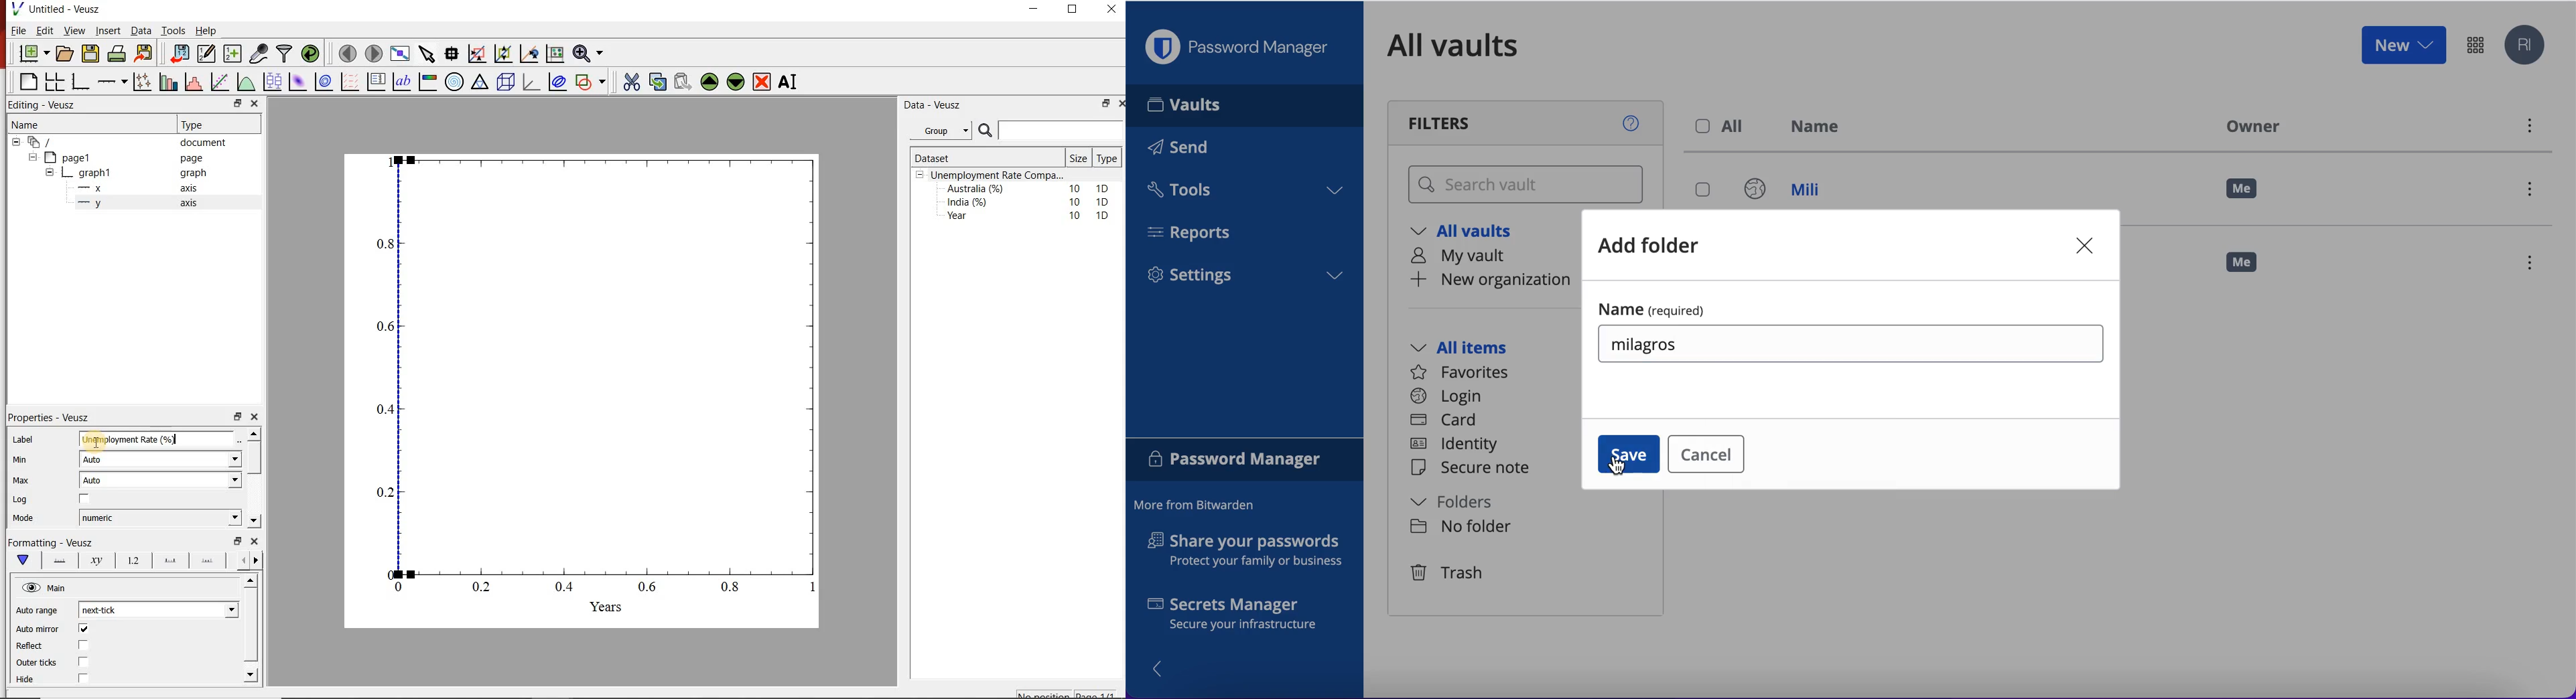 The height and width of the screenshot is (700, 2576). What do you see at coordinates (2251, 267) in the screenshot?
I see `me` at bounding box center [2251, 267].